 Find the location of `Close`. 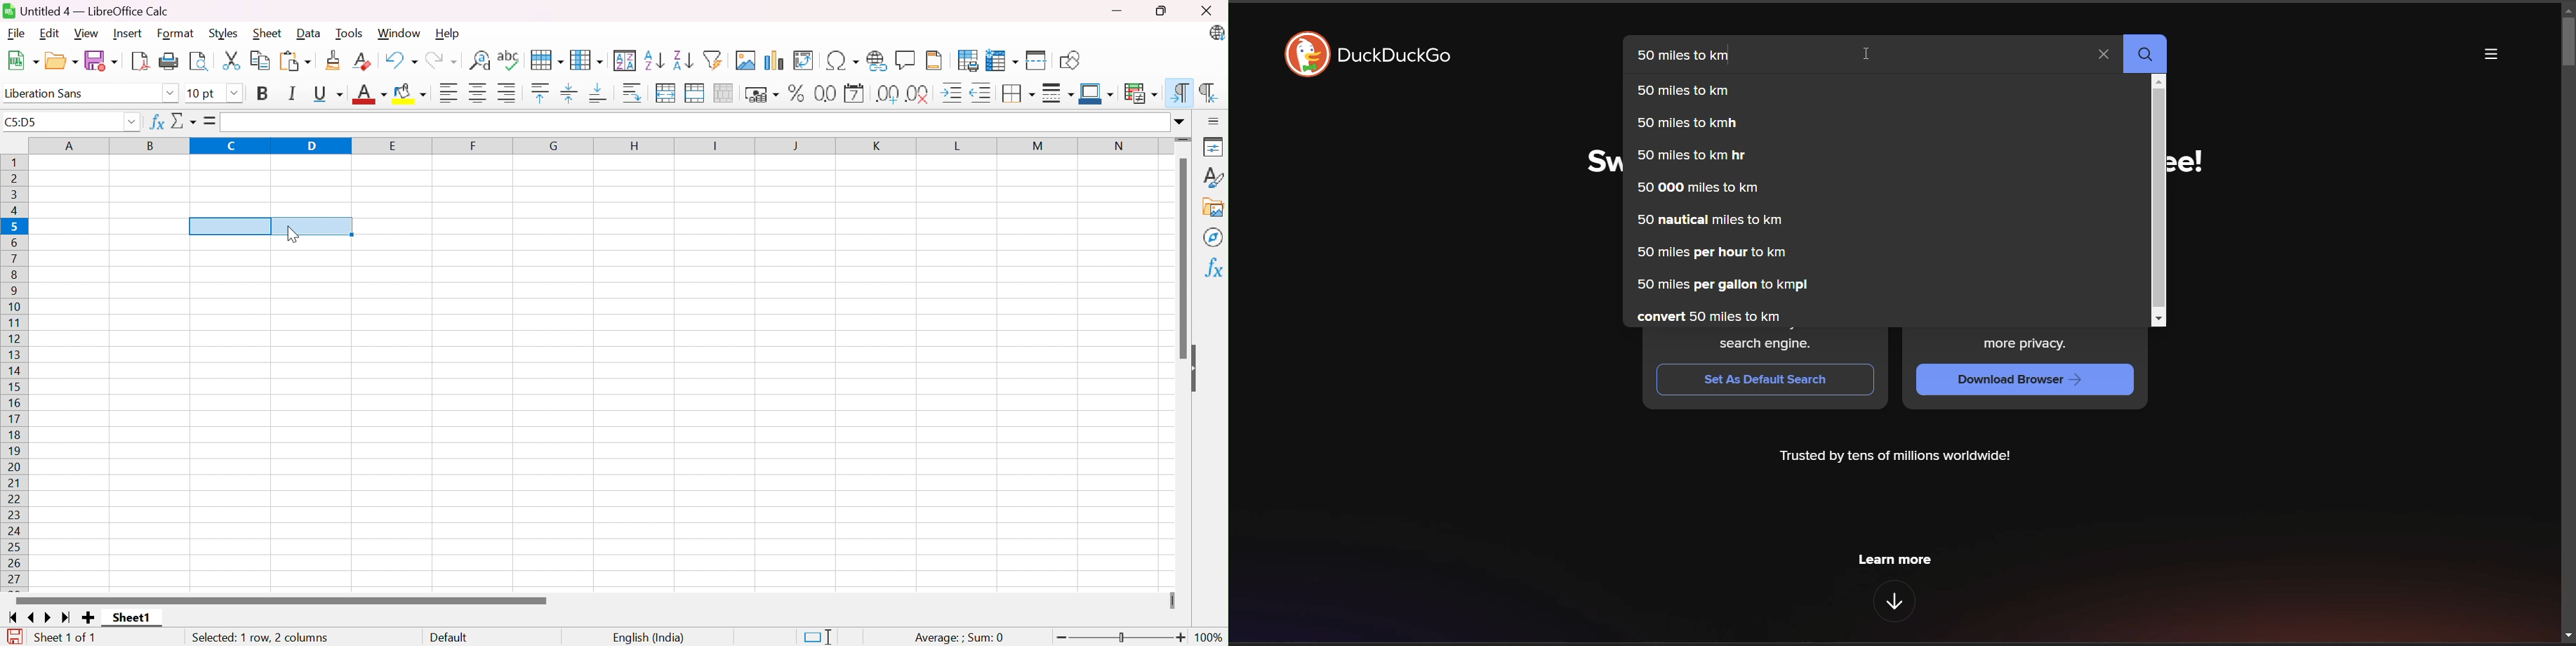

Close is located at coordinates (1207, 11).